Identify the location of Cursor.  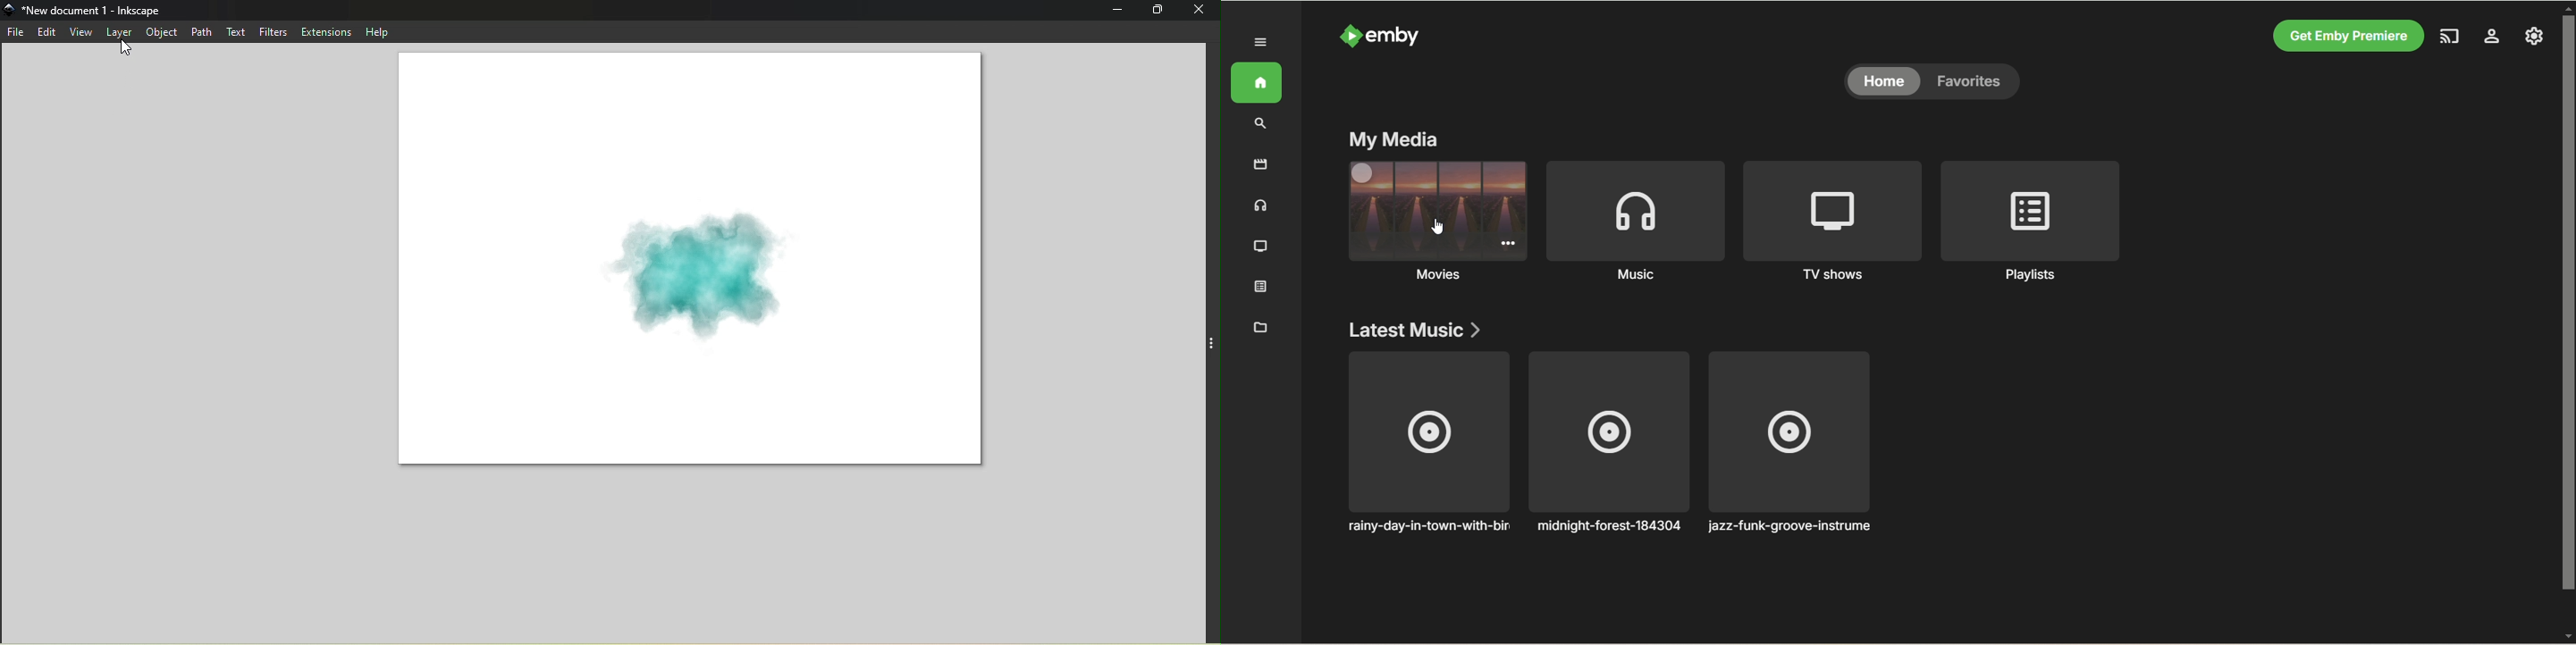
(123, 49).